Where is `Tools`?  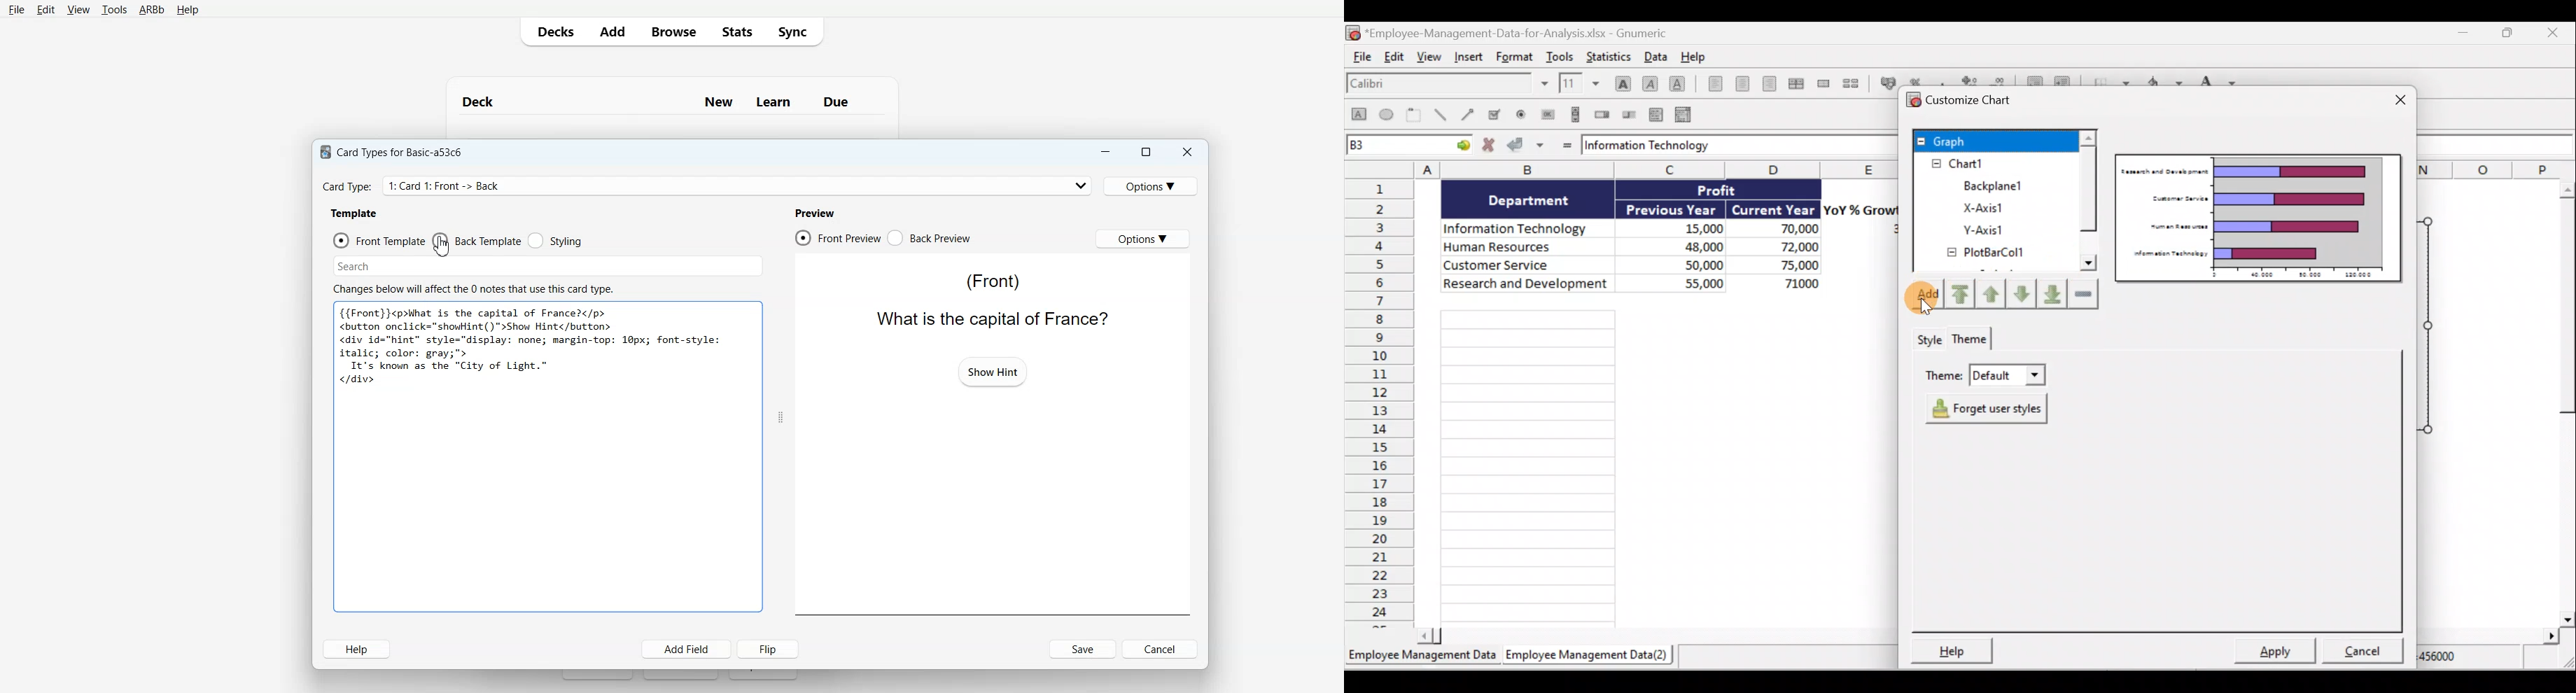
Tools is located at coordinates (114, 10).